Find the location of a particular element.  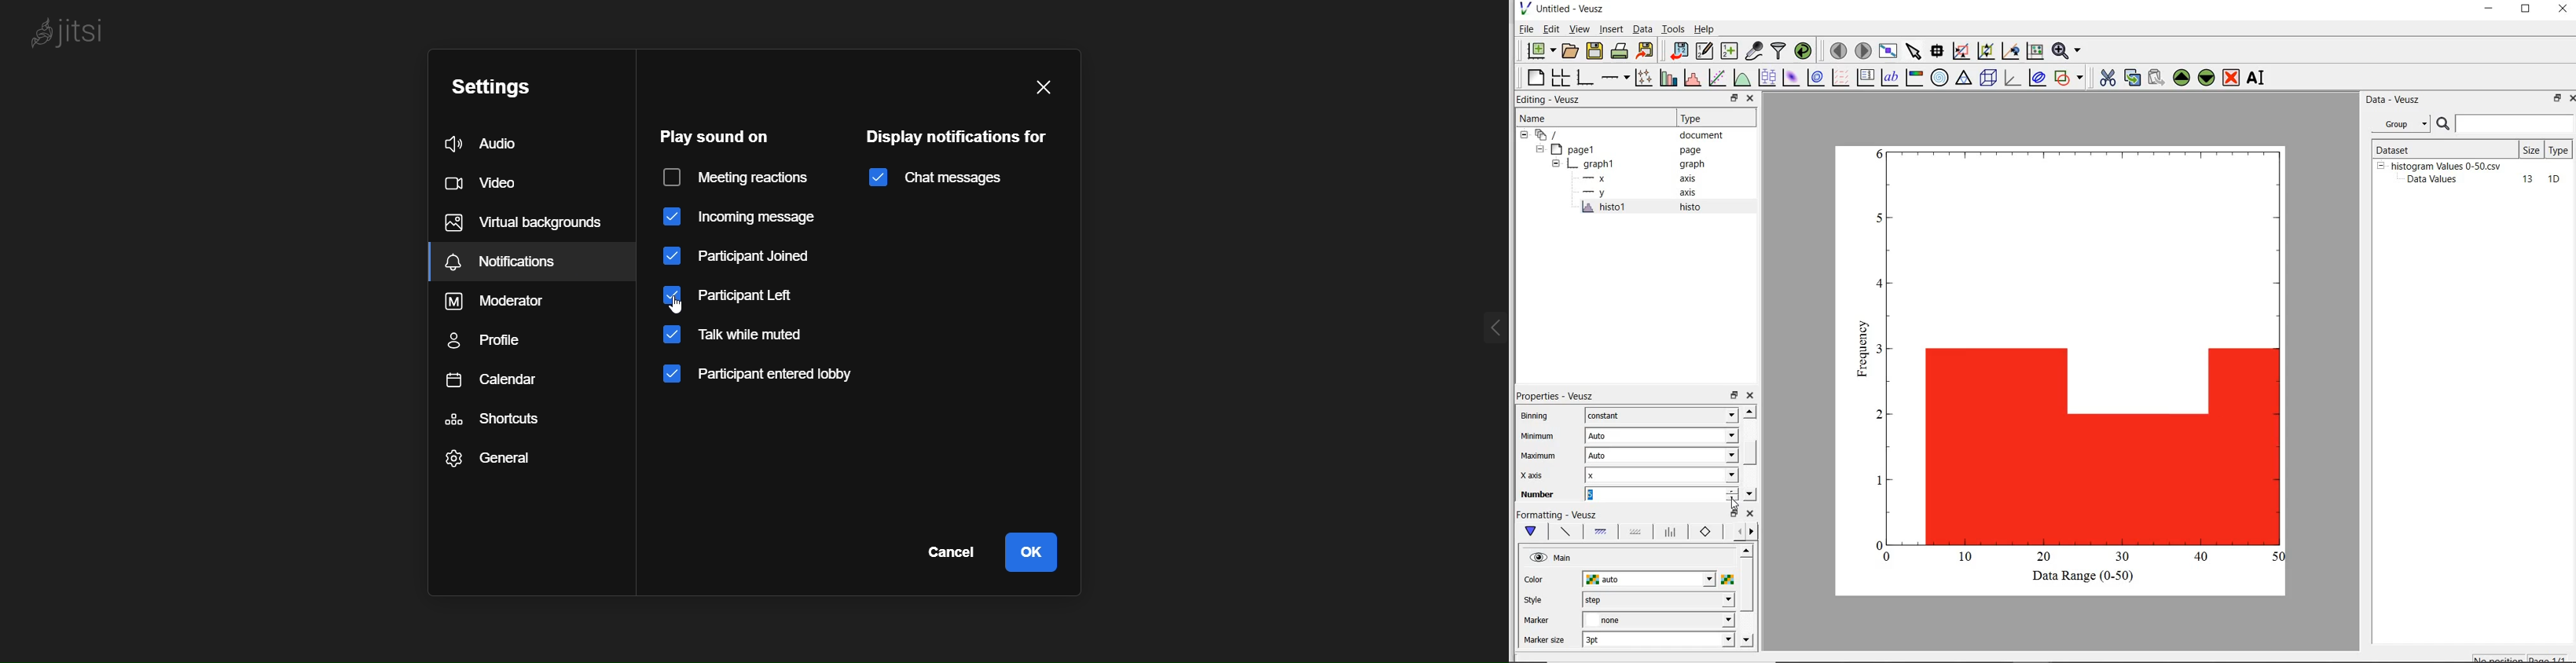

export to graphics format is located at coordinates (1646, 50).